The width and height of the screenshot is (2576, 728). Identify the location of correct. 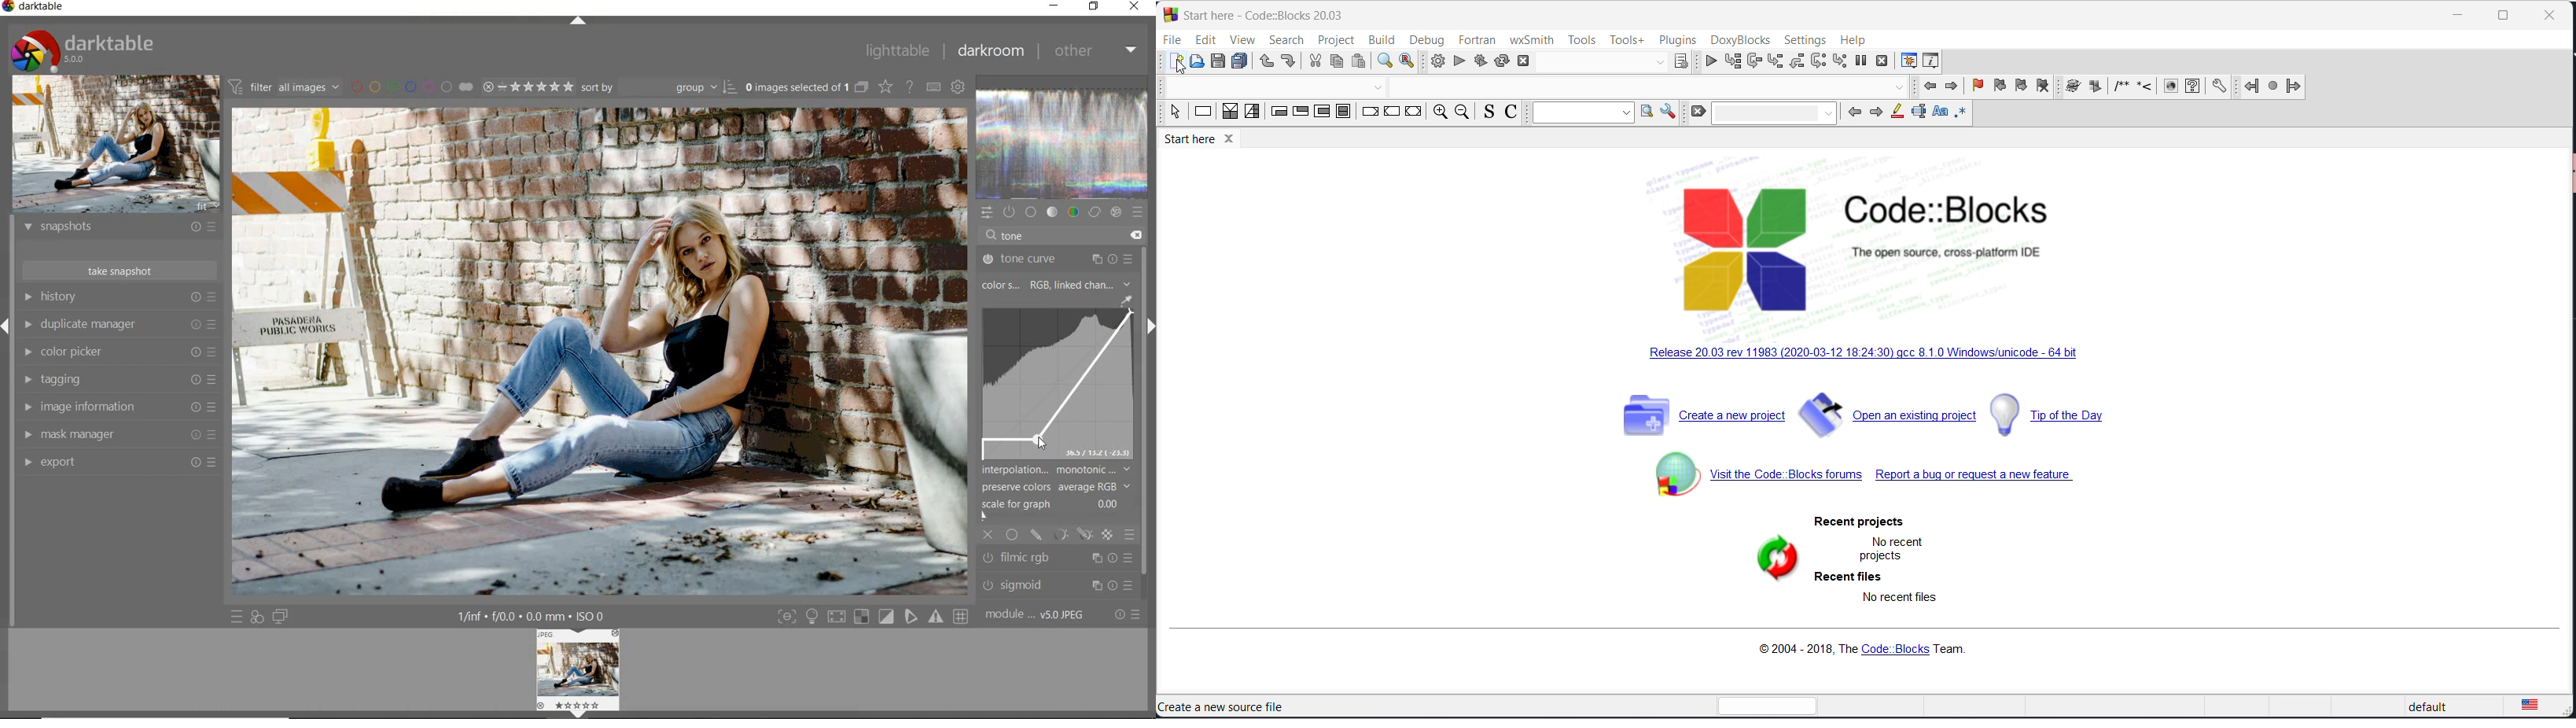
(1095, 213).